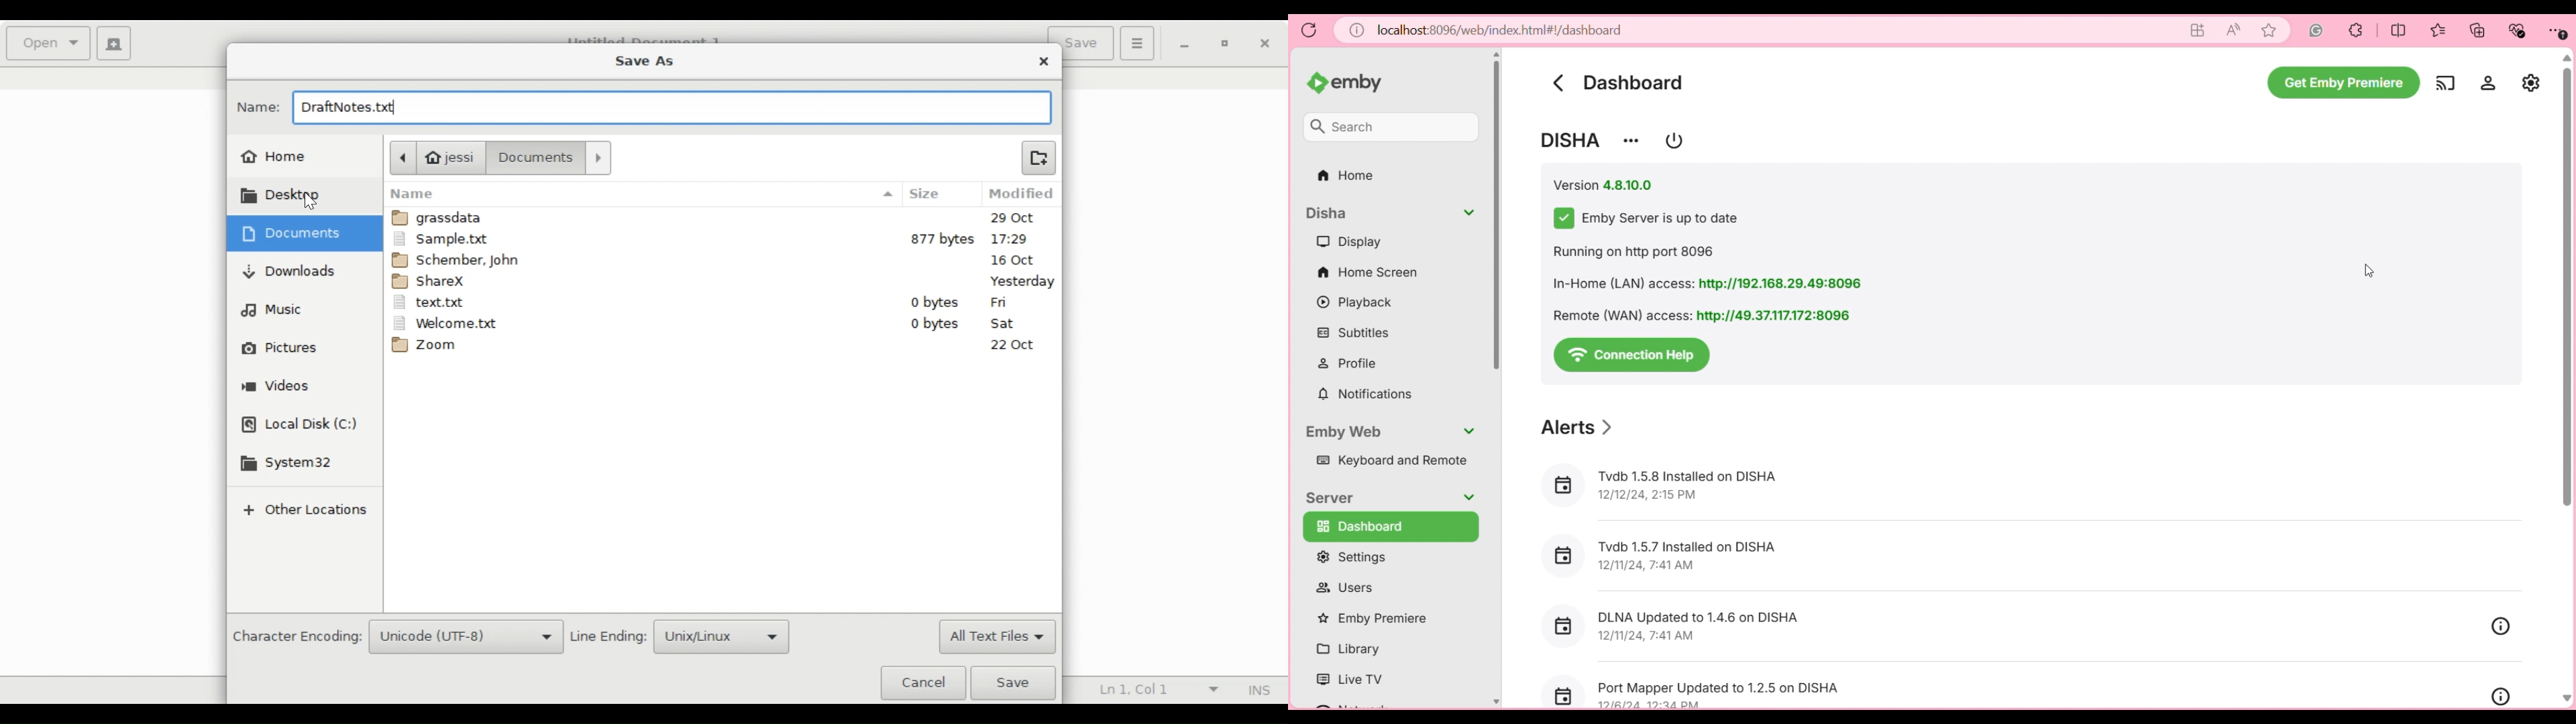 The image size is (2576, 728). I want to click on Browser essentials, so click(2517, 31).